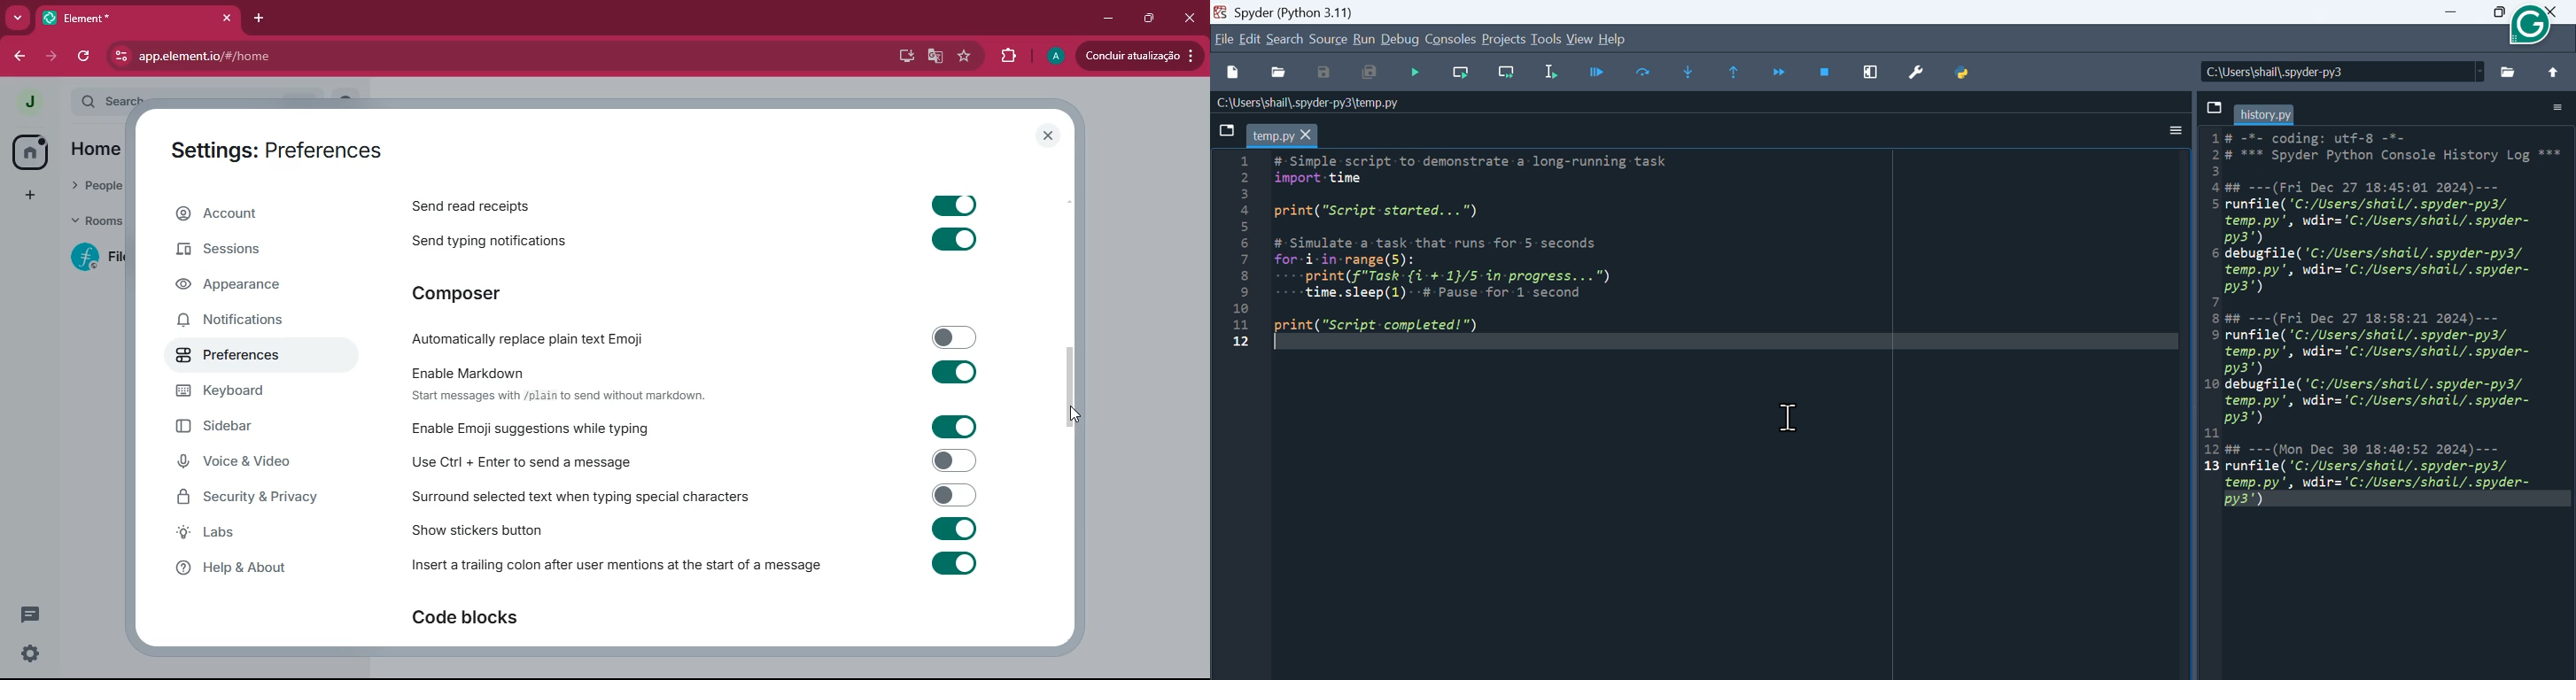 This screenshot has height=700, width=2576. Describe the element at coordinates (245, 323) in the screenshot. I see `notifications` at that location.